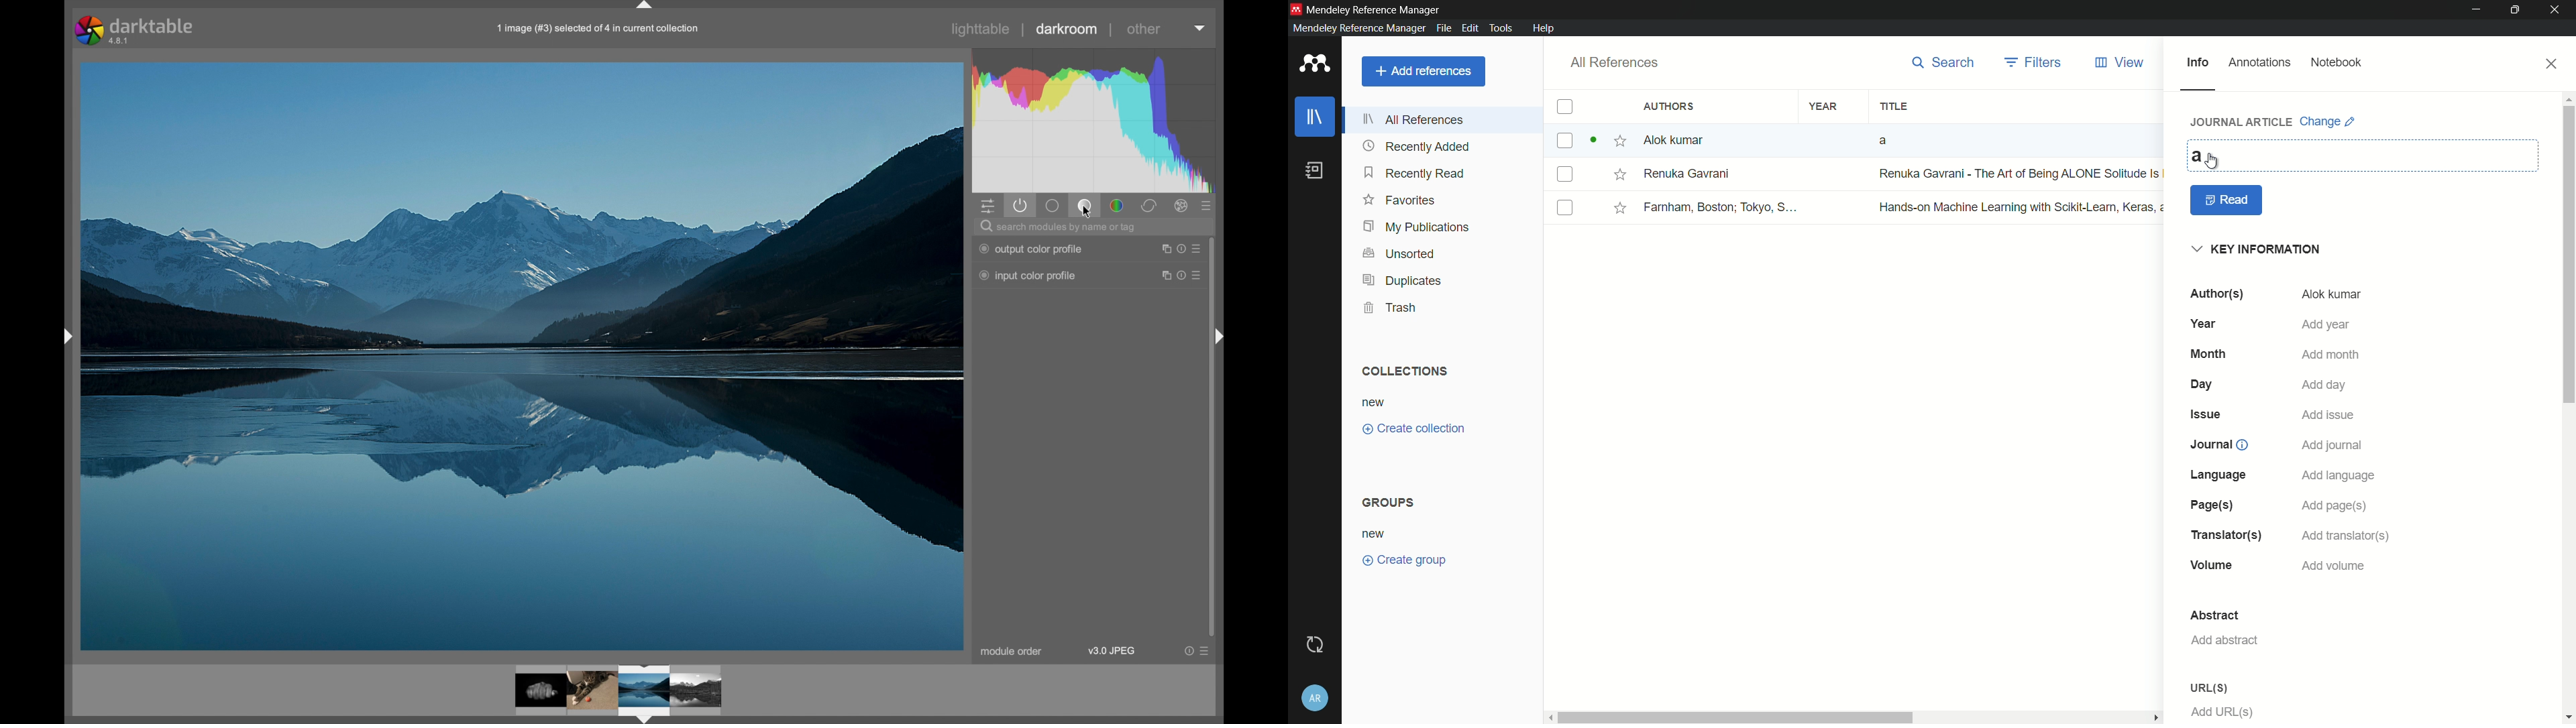 This screenshot has height=728, width=2576. I want to click on journal article, so click(2243, 121).